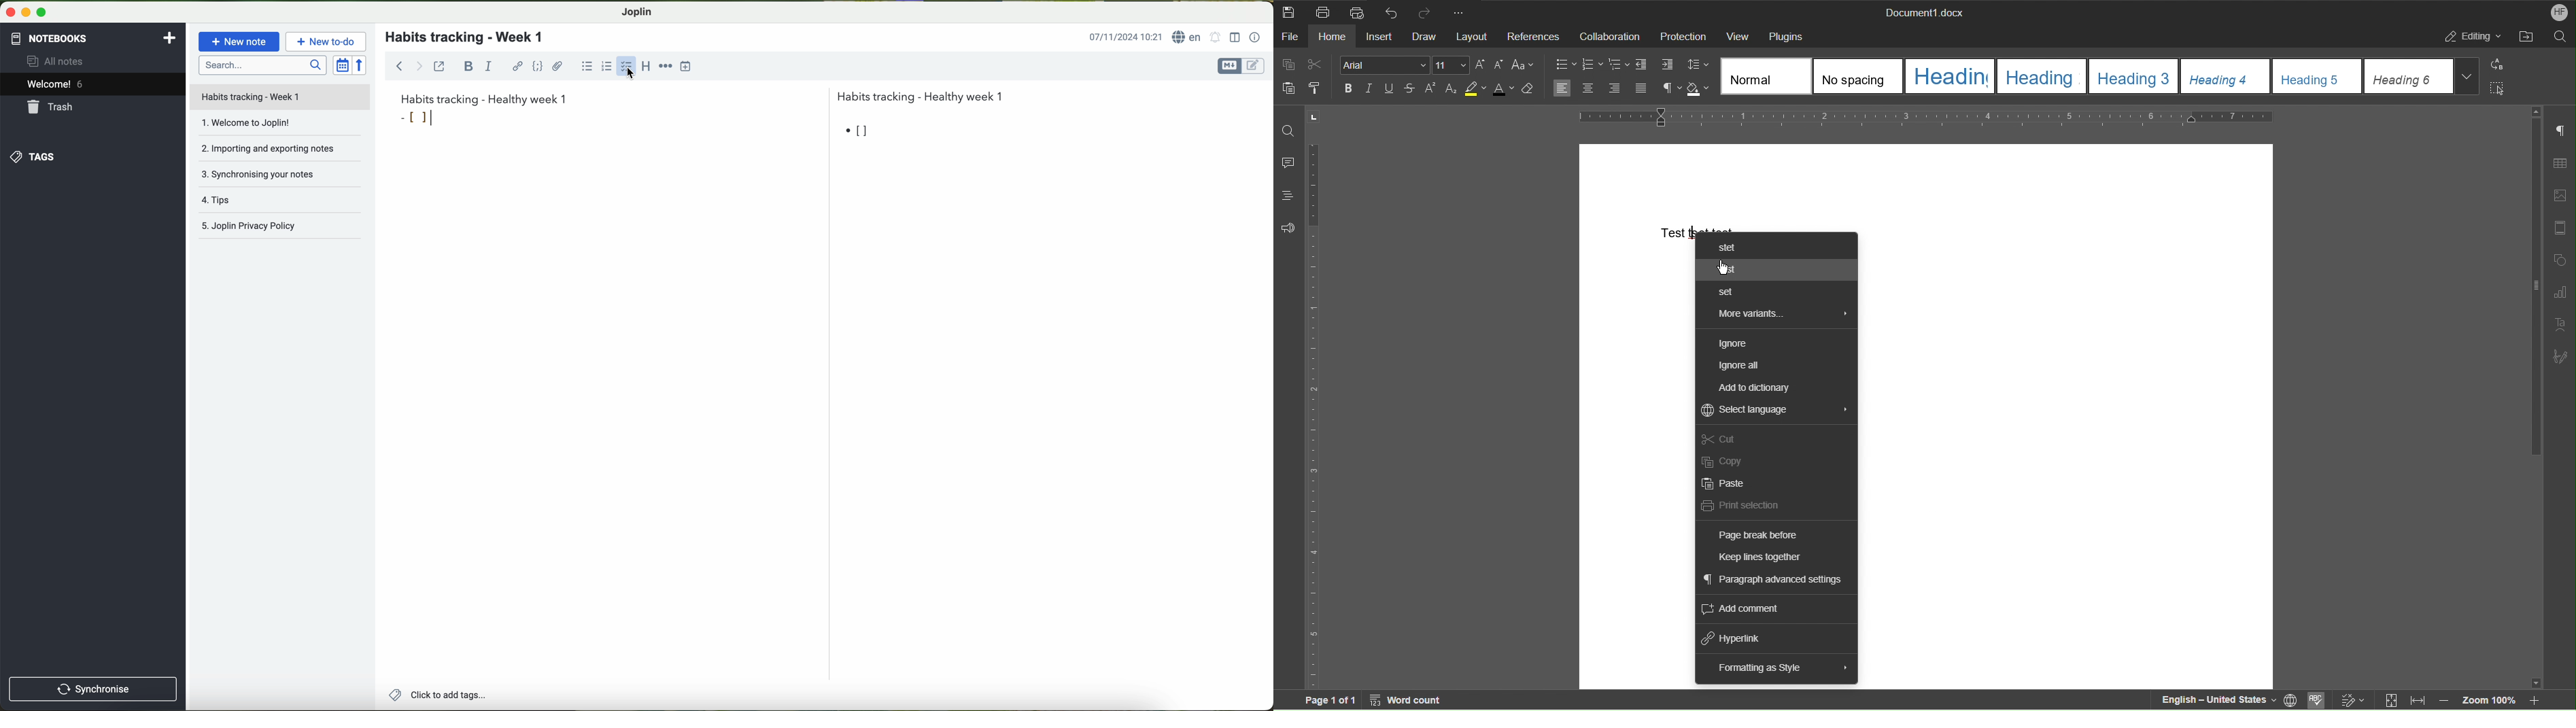 The width and height of the screenshot is (2576, 728). What do you see at coordinates (517, 66) in the screenshot?
I see `hyperlink` at bounding box center [517, 66].